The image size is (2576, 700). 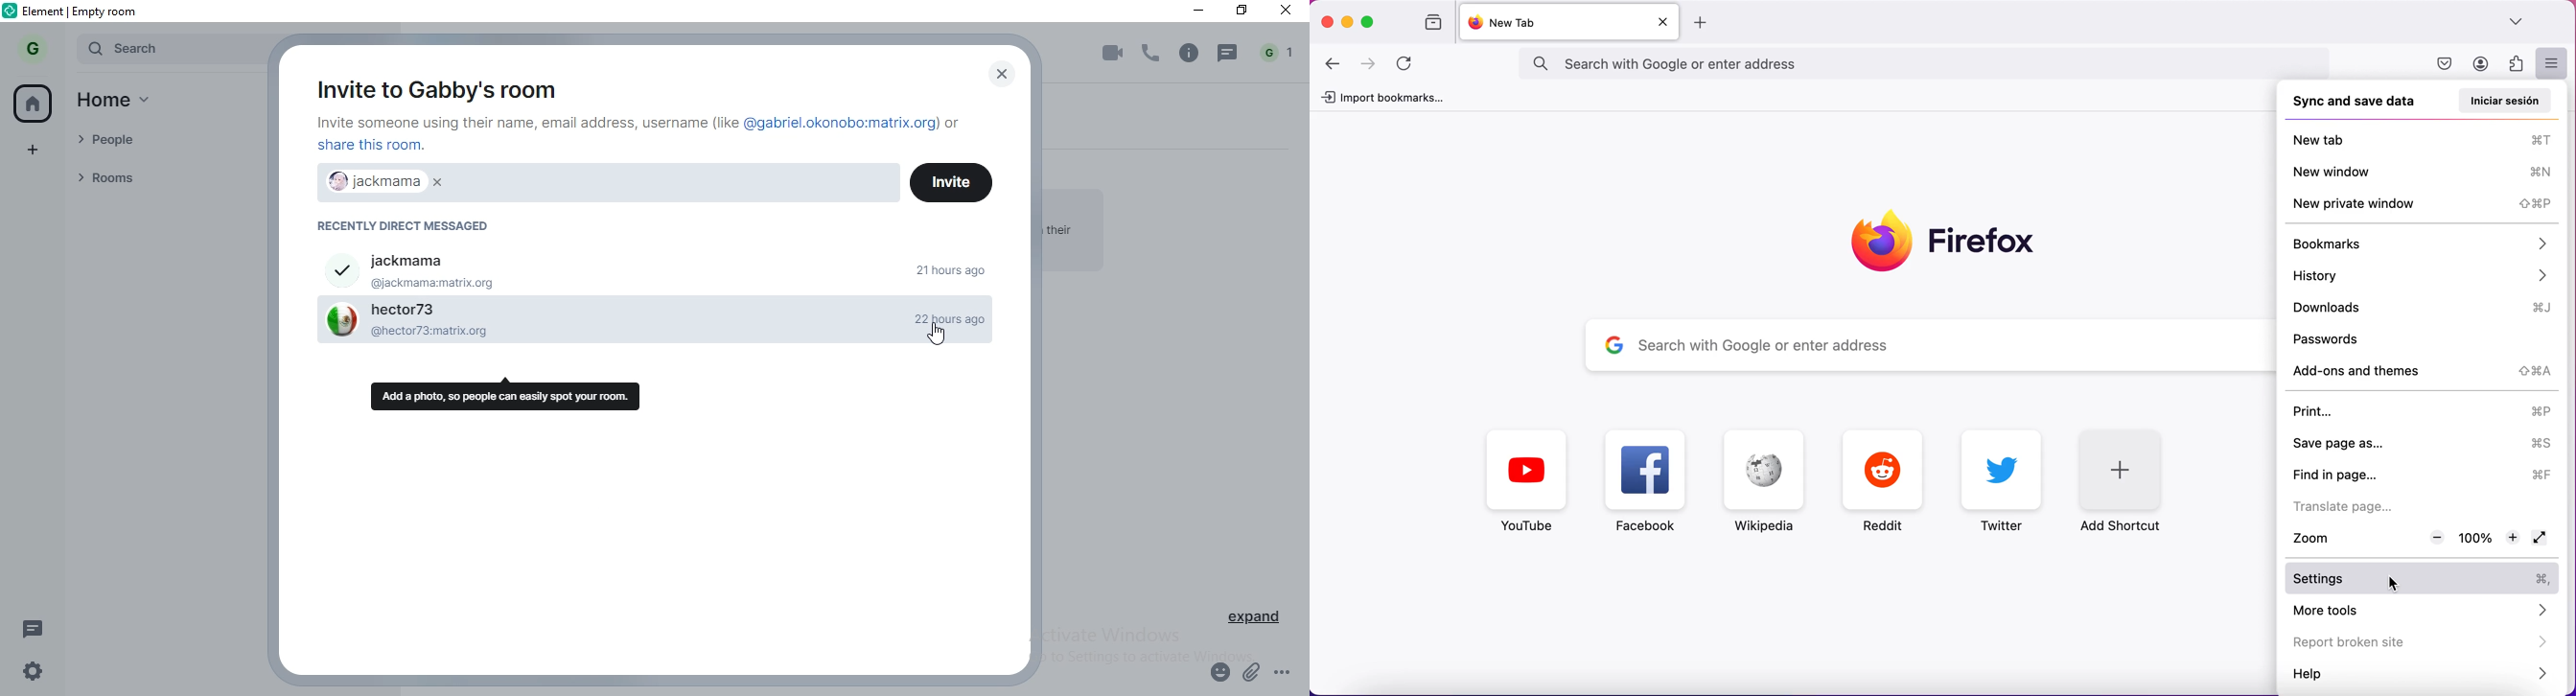 What do you see at coordinates (1217, 675) in the screenshot?
I see `emoji` at bounding box center [1217, 675].